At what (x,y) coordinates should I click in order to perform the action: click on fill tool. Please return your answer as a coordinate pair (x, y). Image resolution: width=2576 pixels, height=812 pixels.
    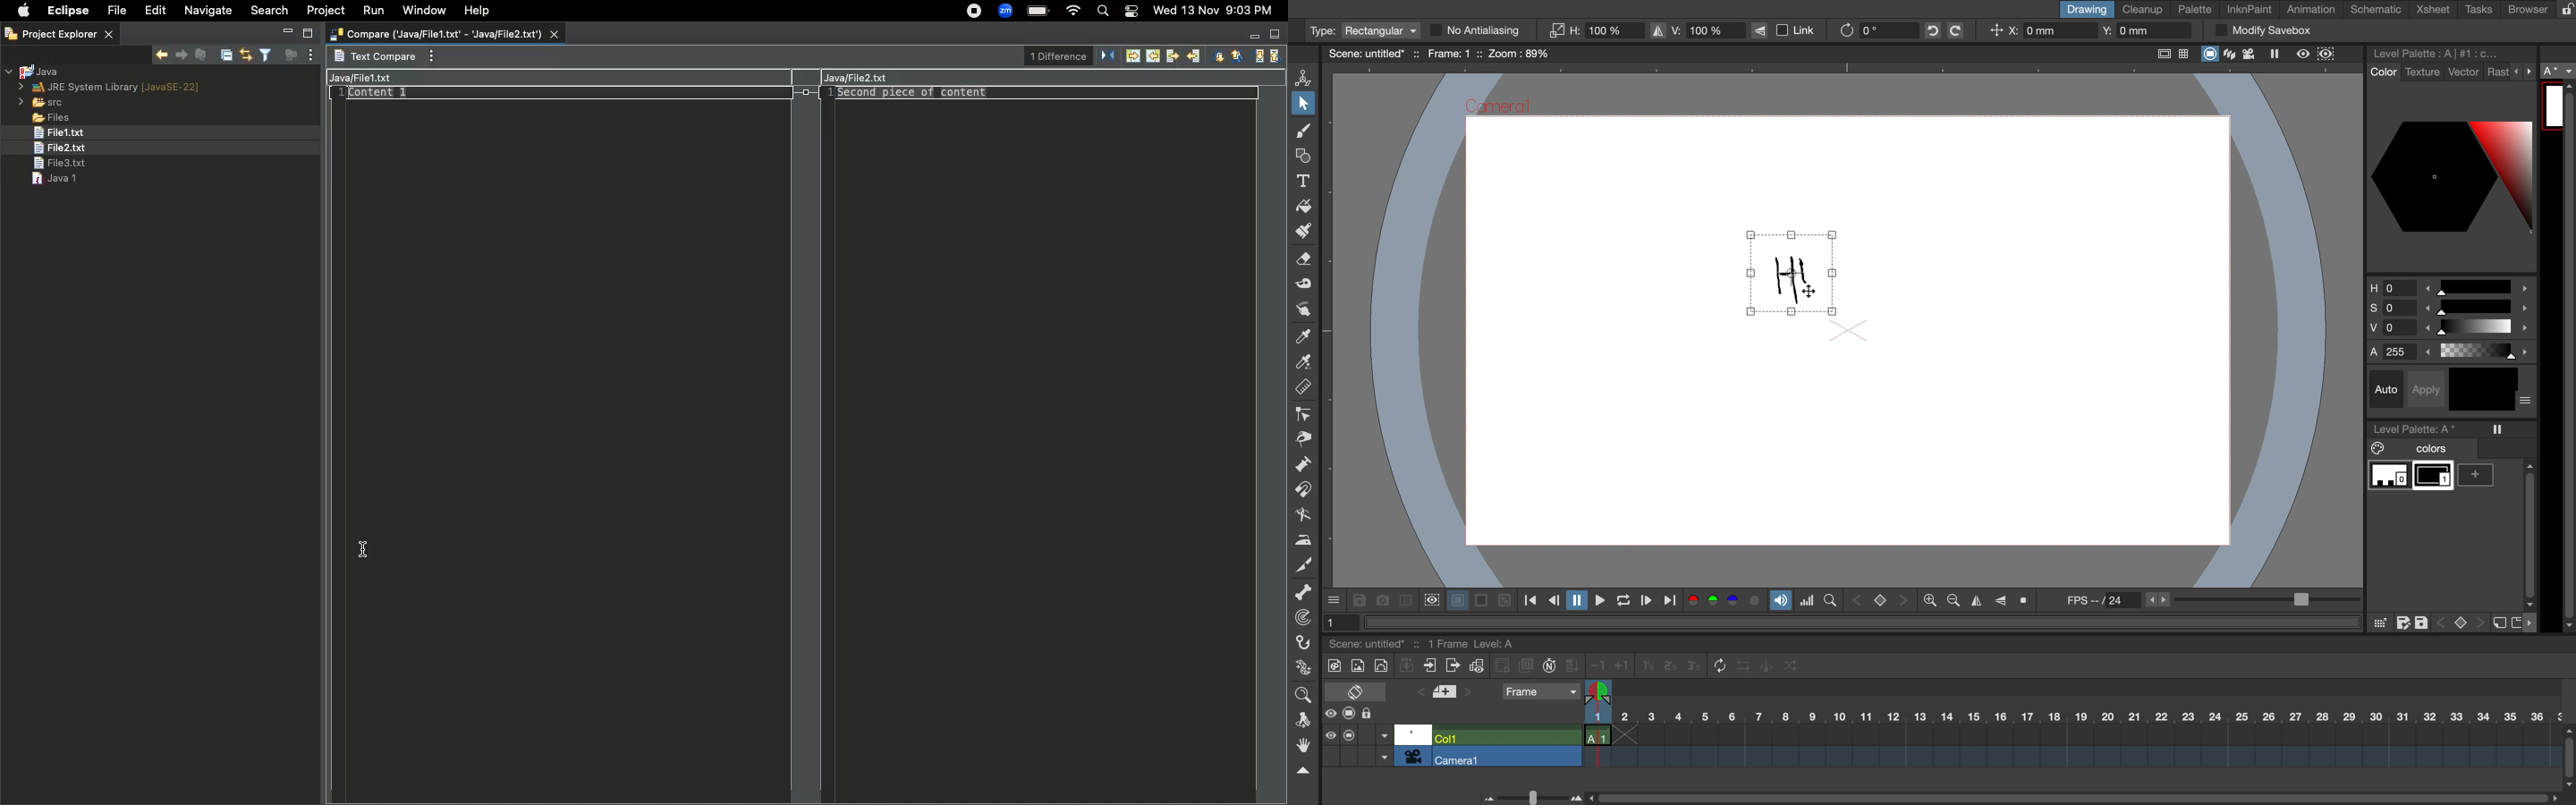
    Looking at the image, I should click on (1303, 203).